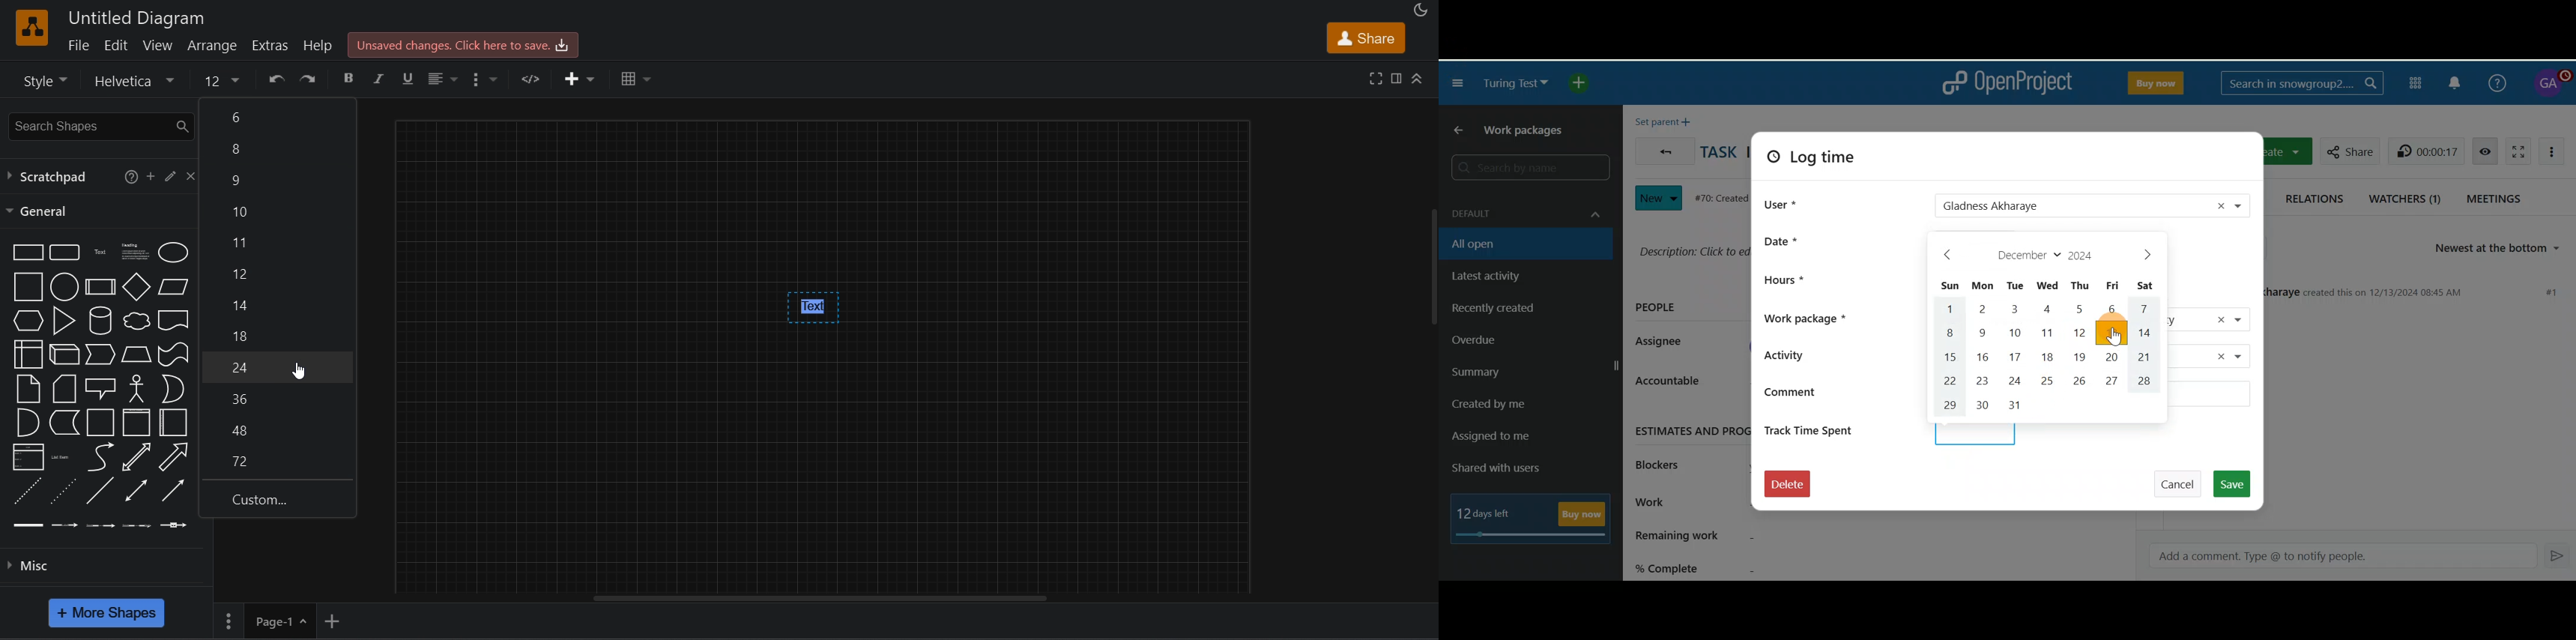 This screenshot has height=644, width=2576. I want to click on Connector with 2 labels, so click(100, 526).